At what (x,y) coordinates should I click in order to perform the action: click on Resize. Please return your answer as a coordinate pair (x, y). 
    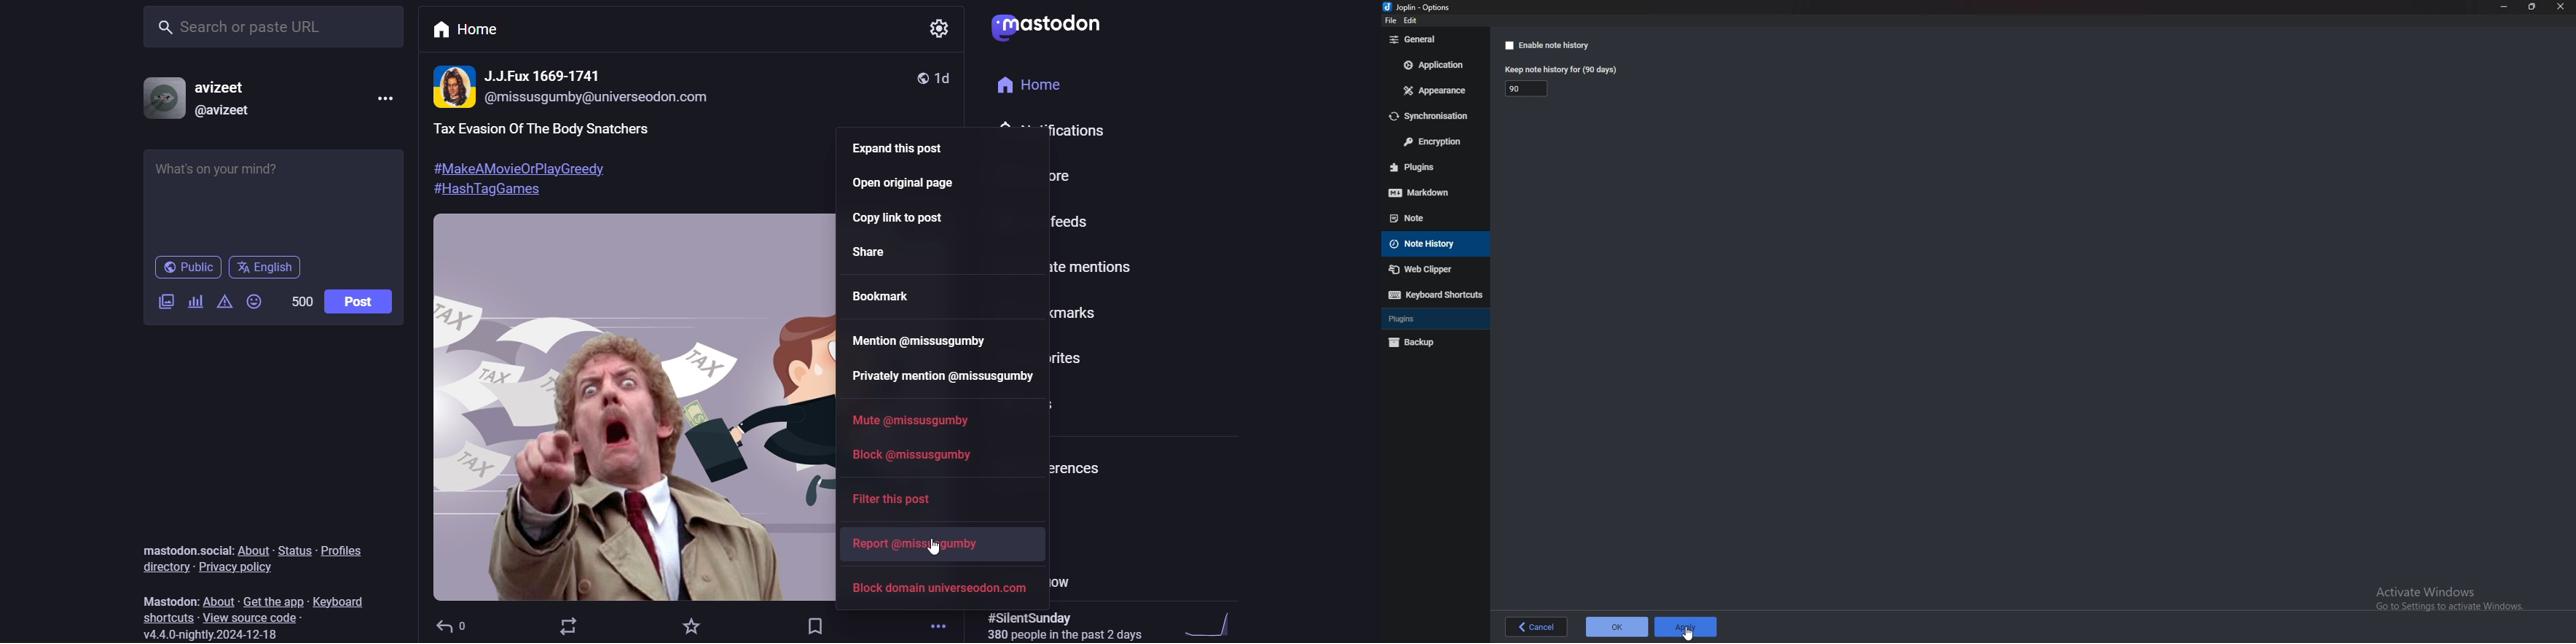
    Looking at the image, I should click on (2532, 7).